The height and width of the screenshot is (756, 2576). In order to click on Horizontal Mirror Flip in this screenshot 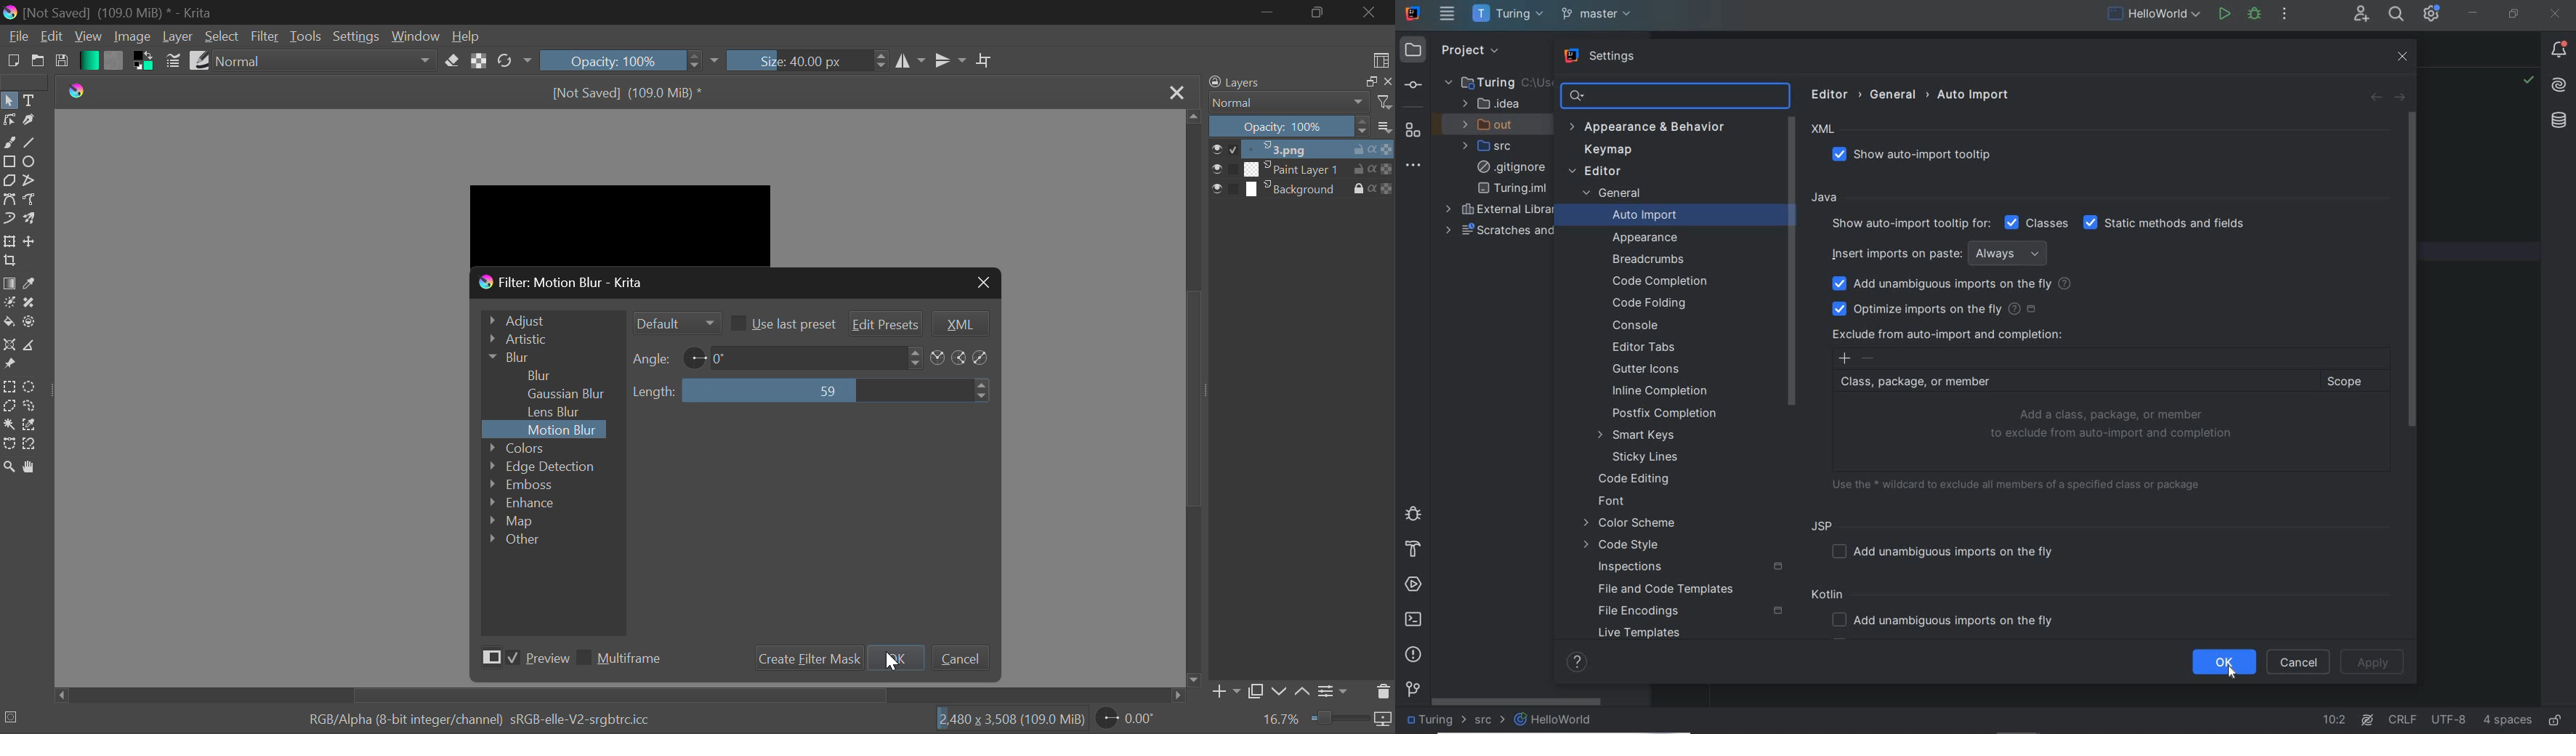, I will do `click(950, 60)`.